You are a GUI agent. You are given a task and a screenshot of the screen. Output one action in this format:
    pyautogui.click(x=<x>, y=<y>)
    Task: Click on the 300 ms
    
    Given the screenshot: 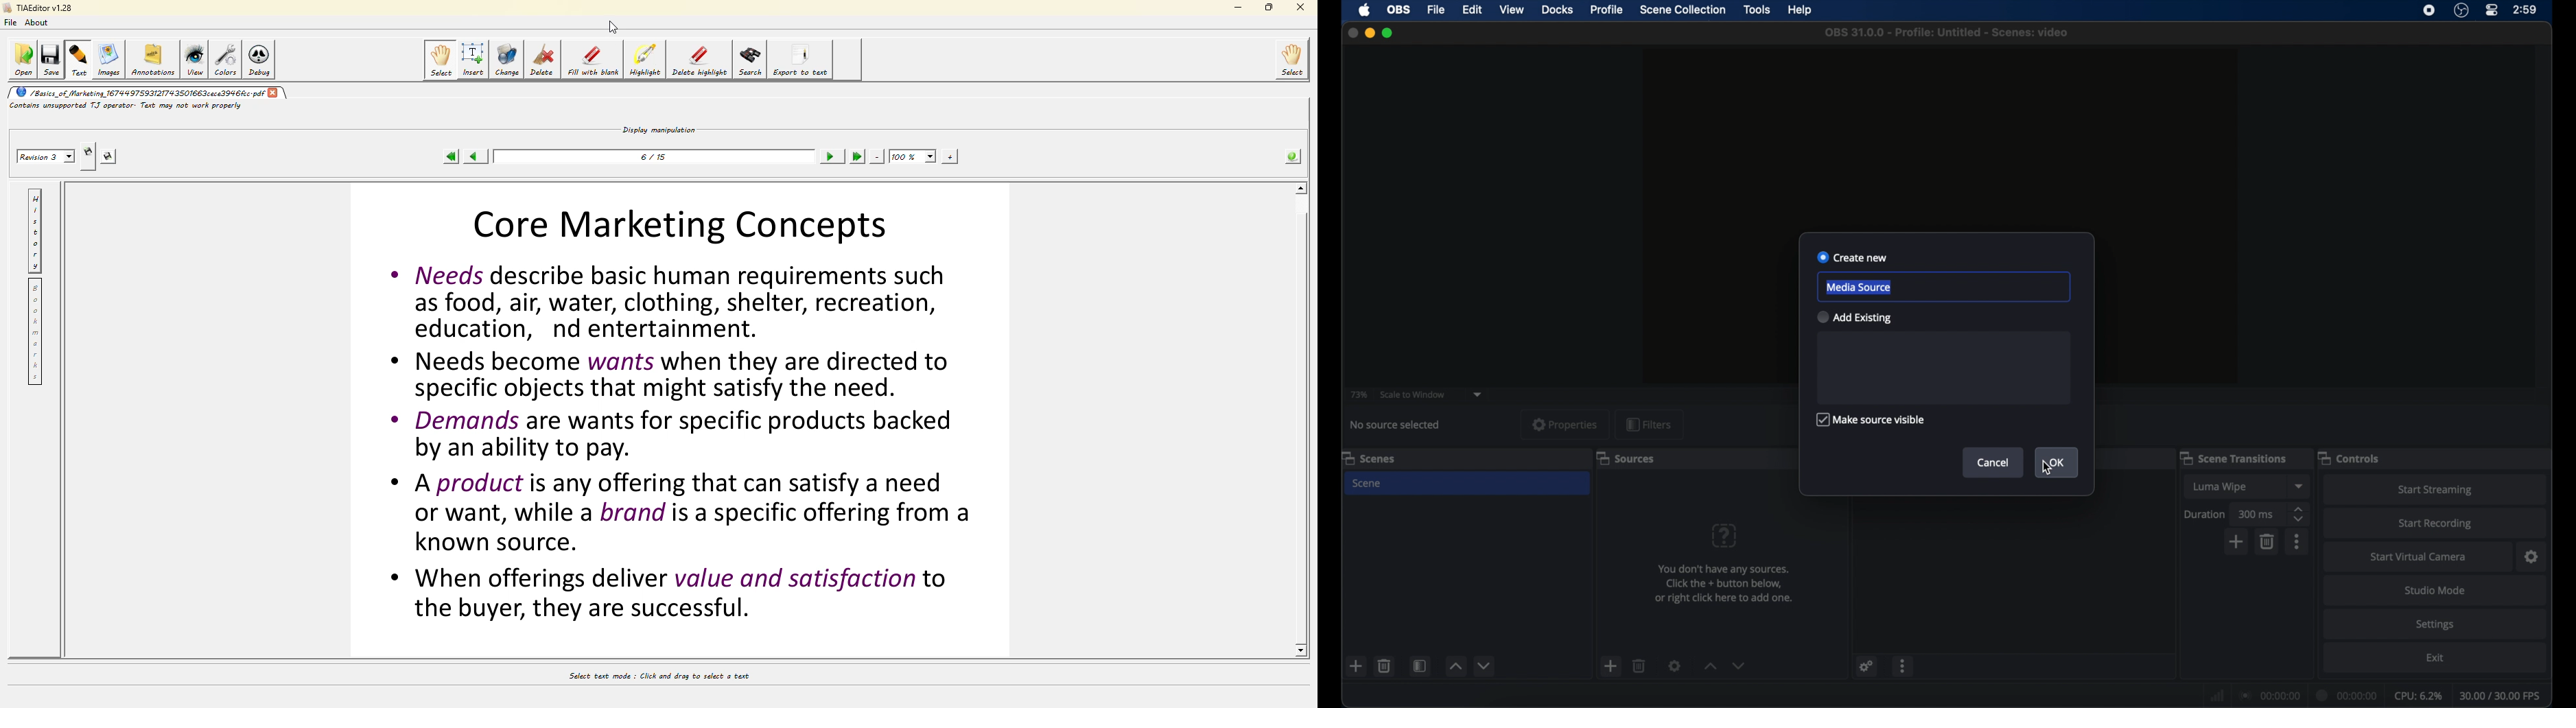 What is the action you would take?
    pyautogui.click(x=2257, y=513)
    